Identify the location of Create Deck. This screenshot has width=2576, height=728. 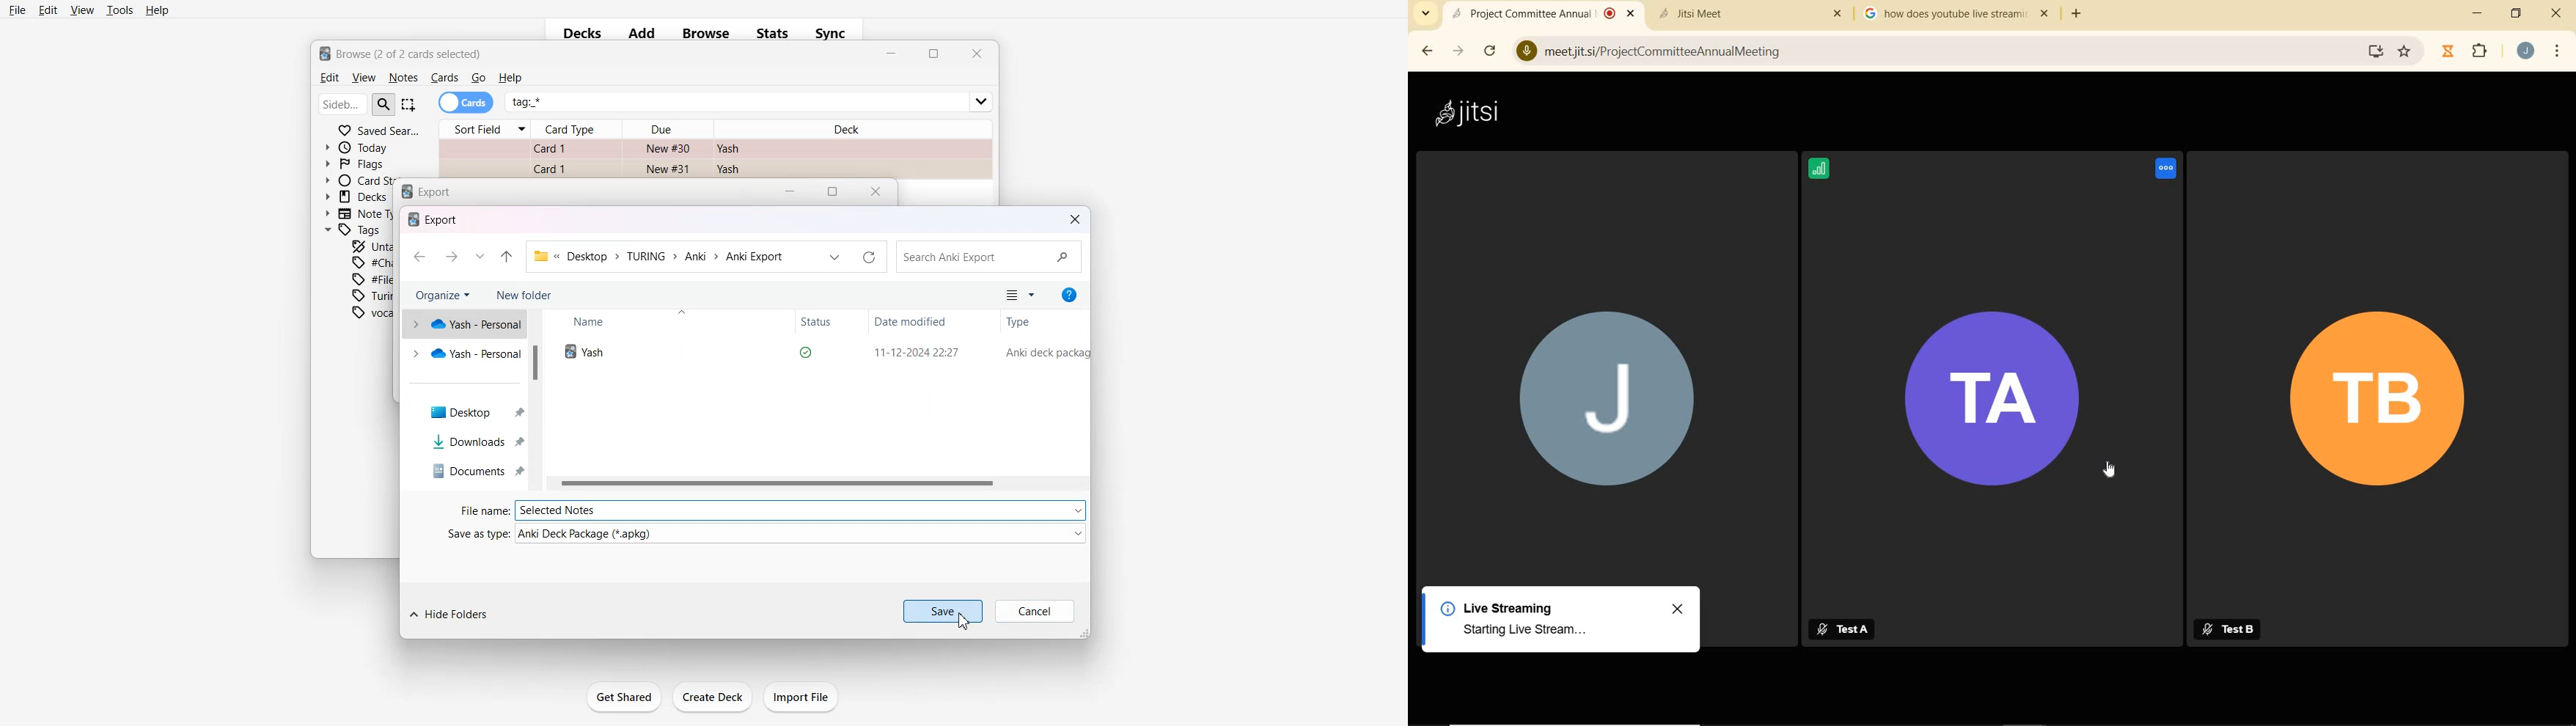
(713, 697).